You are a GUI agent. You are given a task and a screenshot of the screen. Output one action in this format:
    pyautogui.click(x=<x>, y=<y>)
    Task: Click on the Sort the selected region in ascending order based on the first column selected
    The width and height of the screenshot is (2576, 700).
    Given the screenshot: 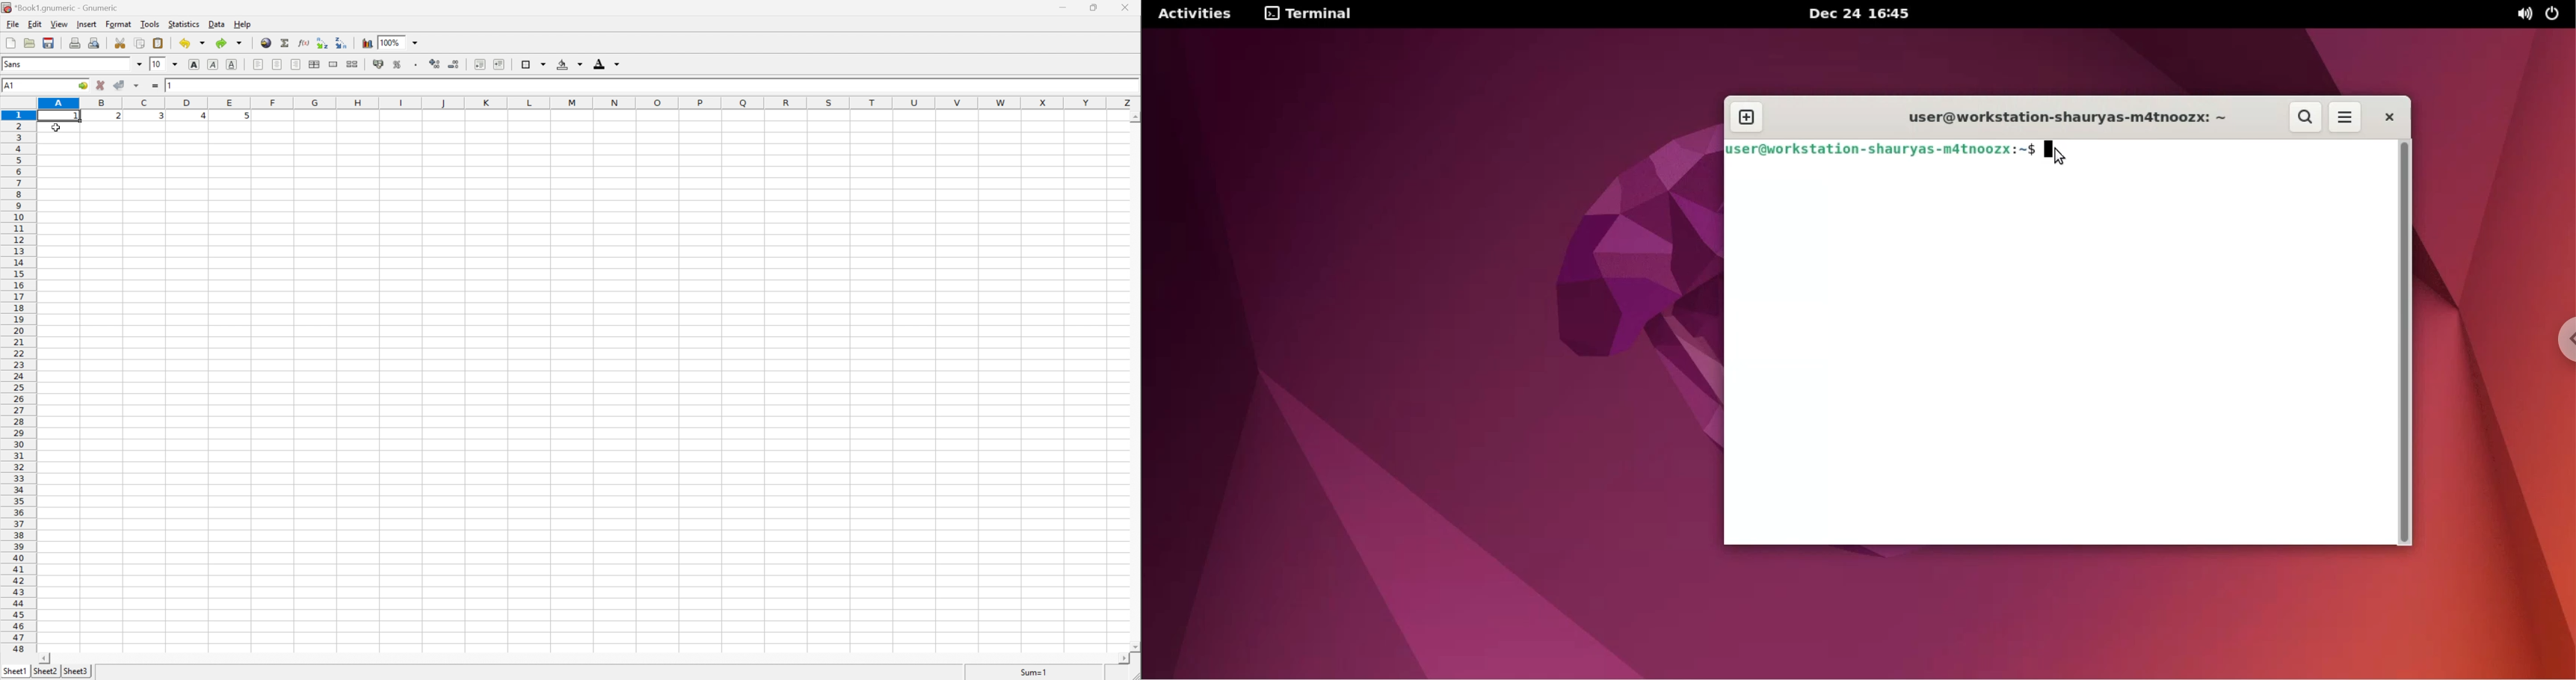 What is the action you would take?
    pyautogui.click(x=322, y=41)
    